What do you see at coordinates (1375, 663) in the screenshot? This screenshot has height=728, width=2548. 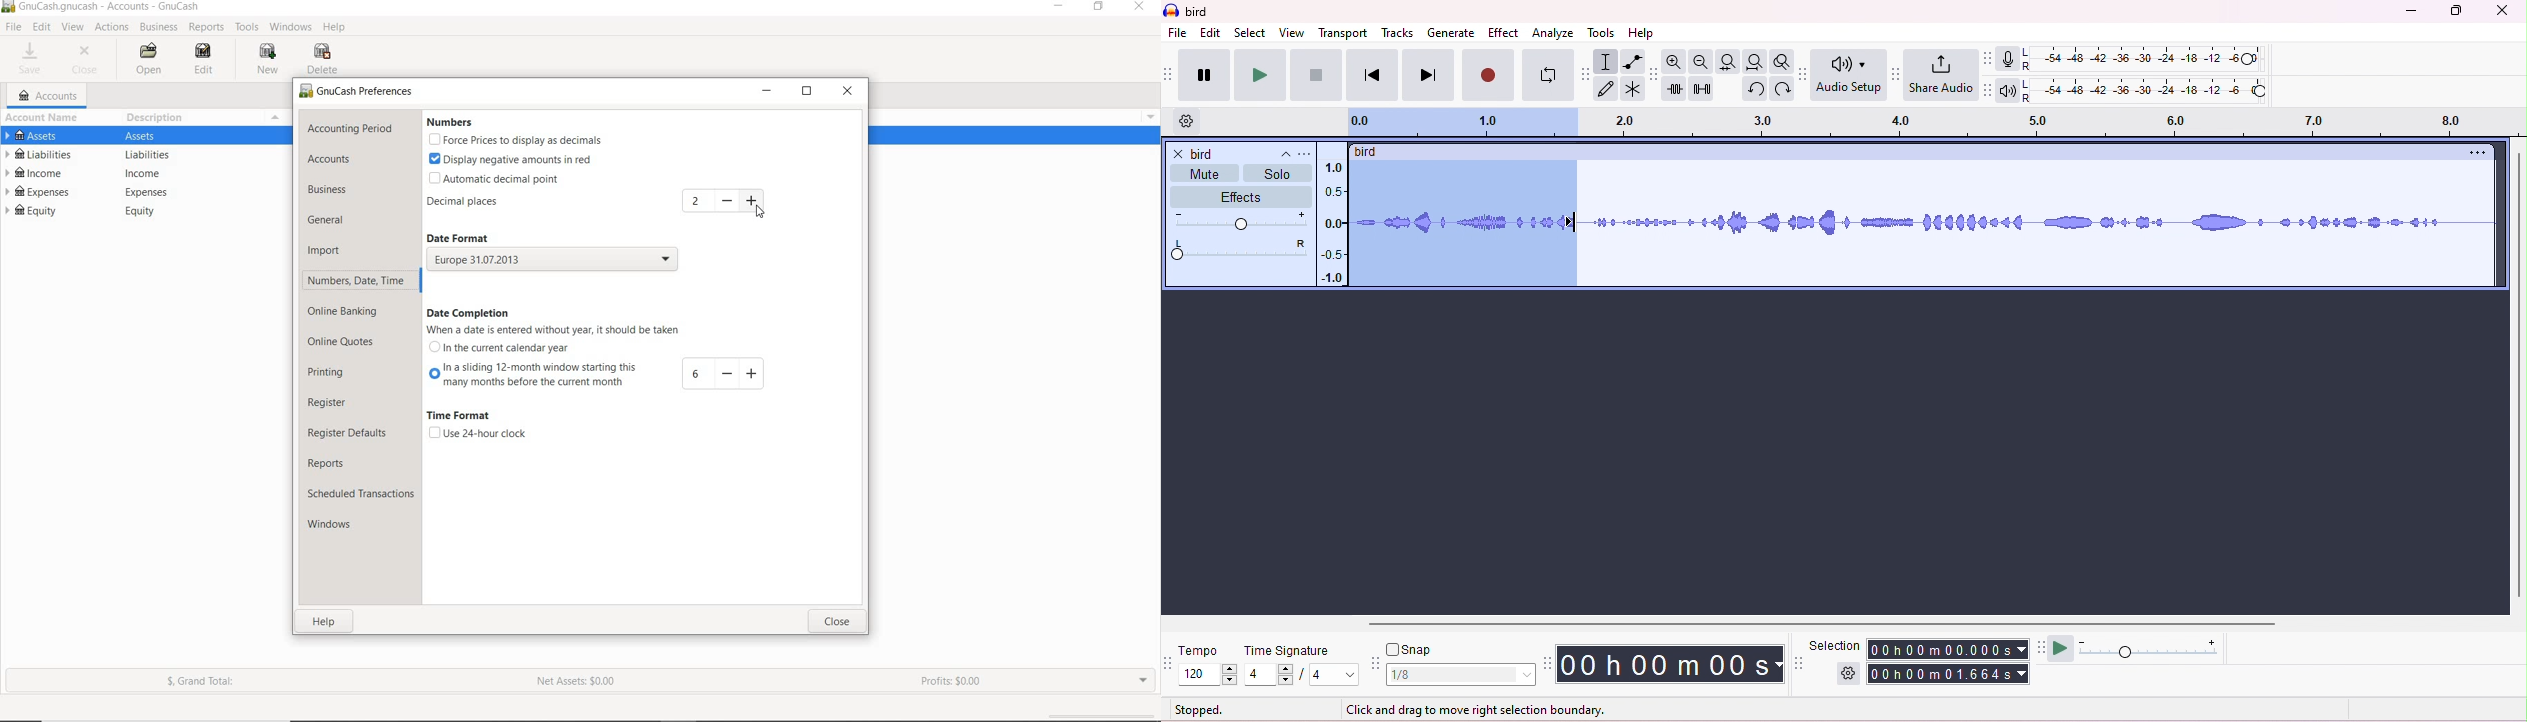 I see `snap tool bar` at bounding box center [1375, 663].